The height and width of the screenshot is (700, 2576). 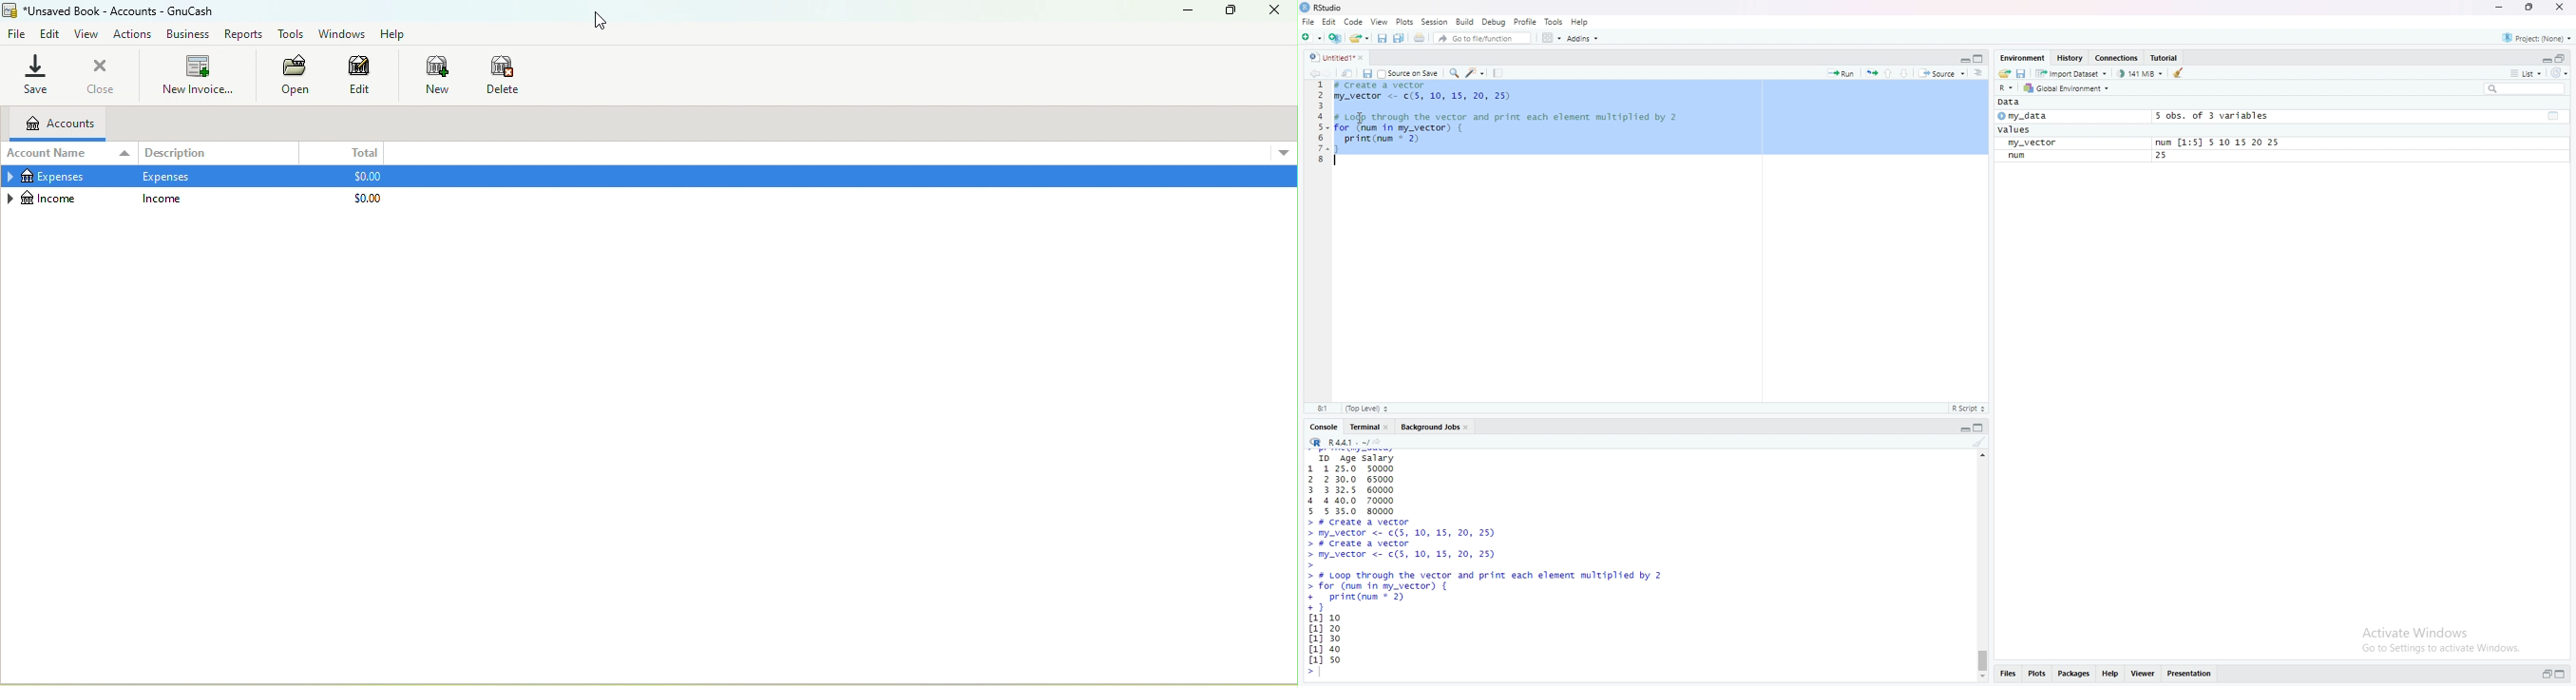 I want to click on find/replace, so click(x=1455, y=73).